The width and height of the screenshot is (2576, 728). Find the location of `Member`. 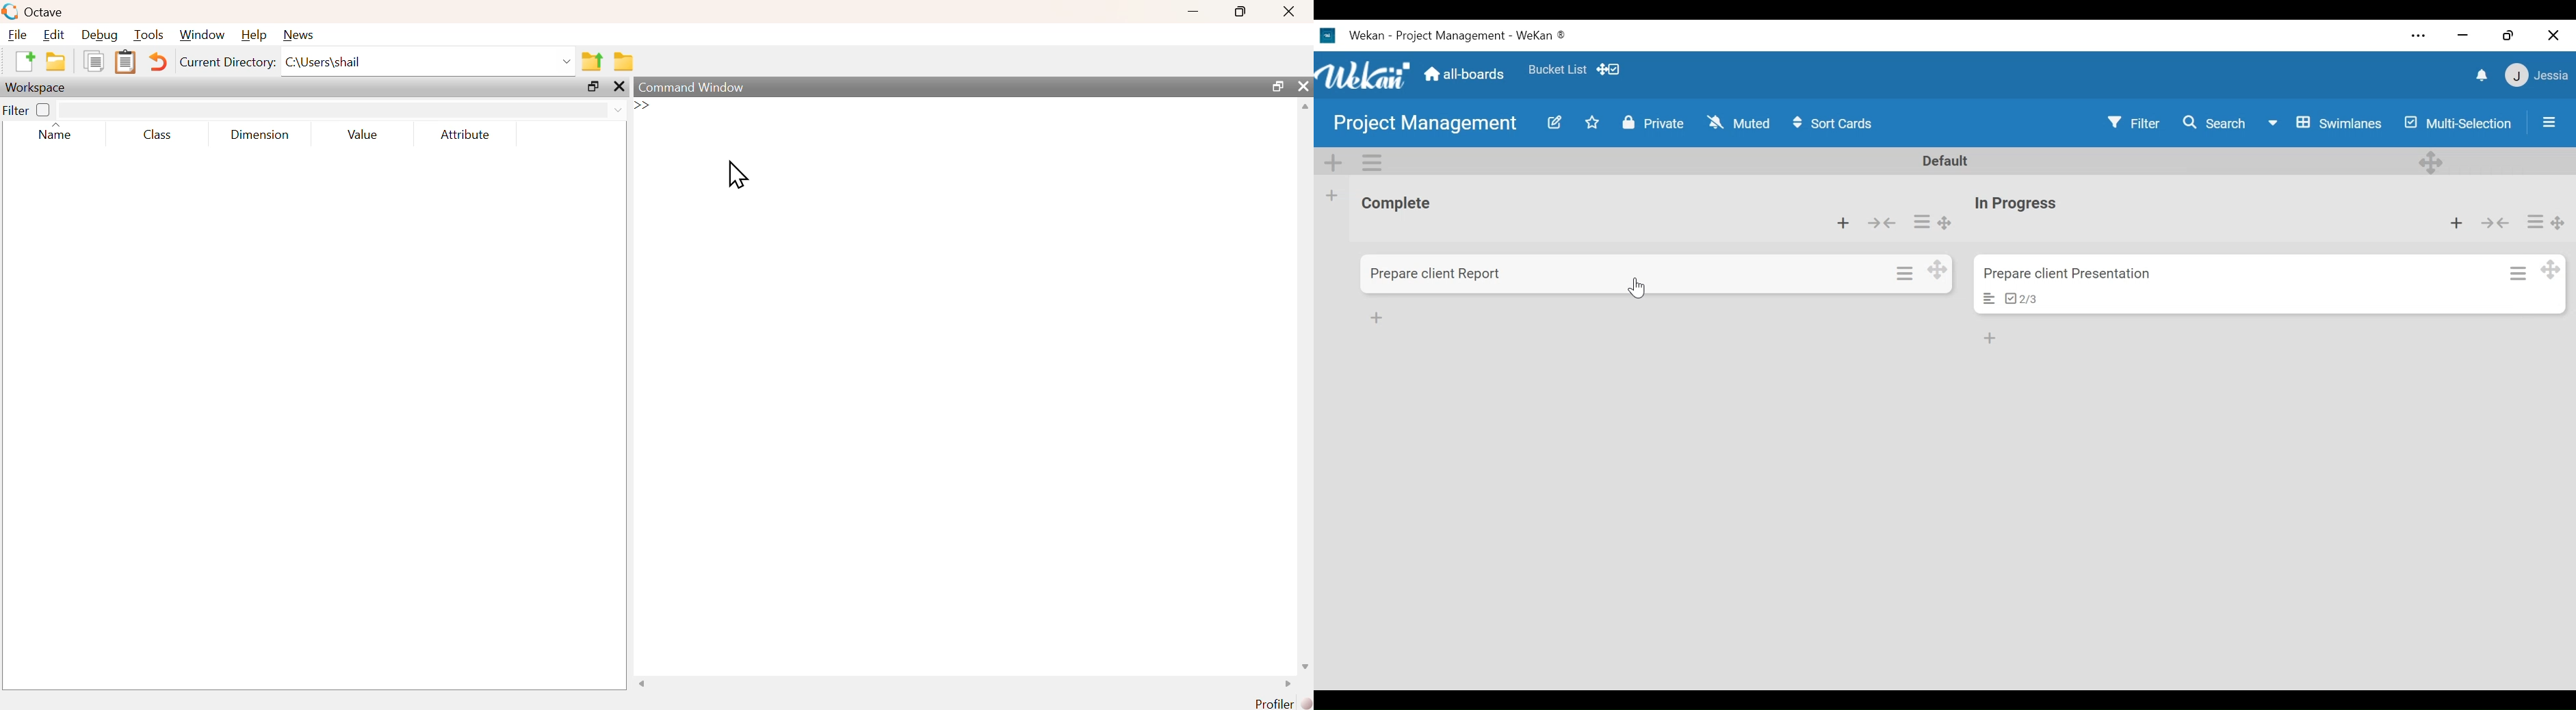

Member is located at coordinates (2536, 77).